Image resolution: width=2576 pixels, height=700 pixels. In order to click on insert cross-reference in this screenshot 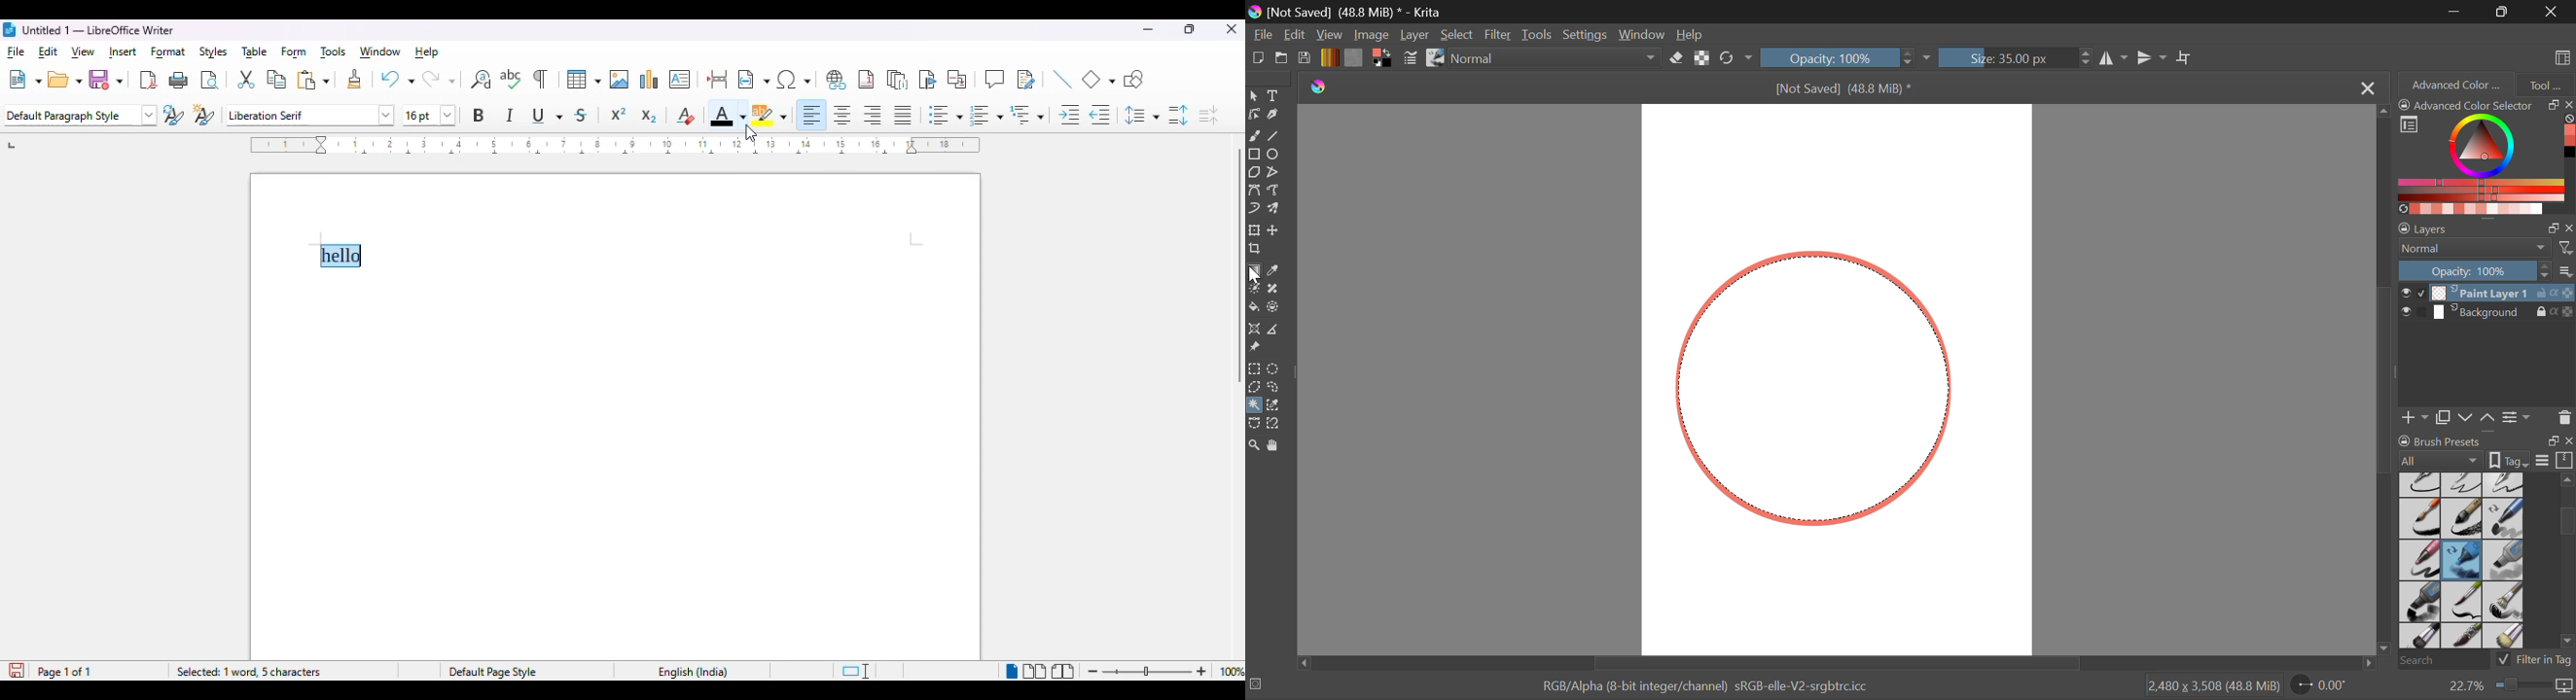, I will do `click(958, 80)`.